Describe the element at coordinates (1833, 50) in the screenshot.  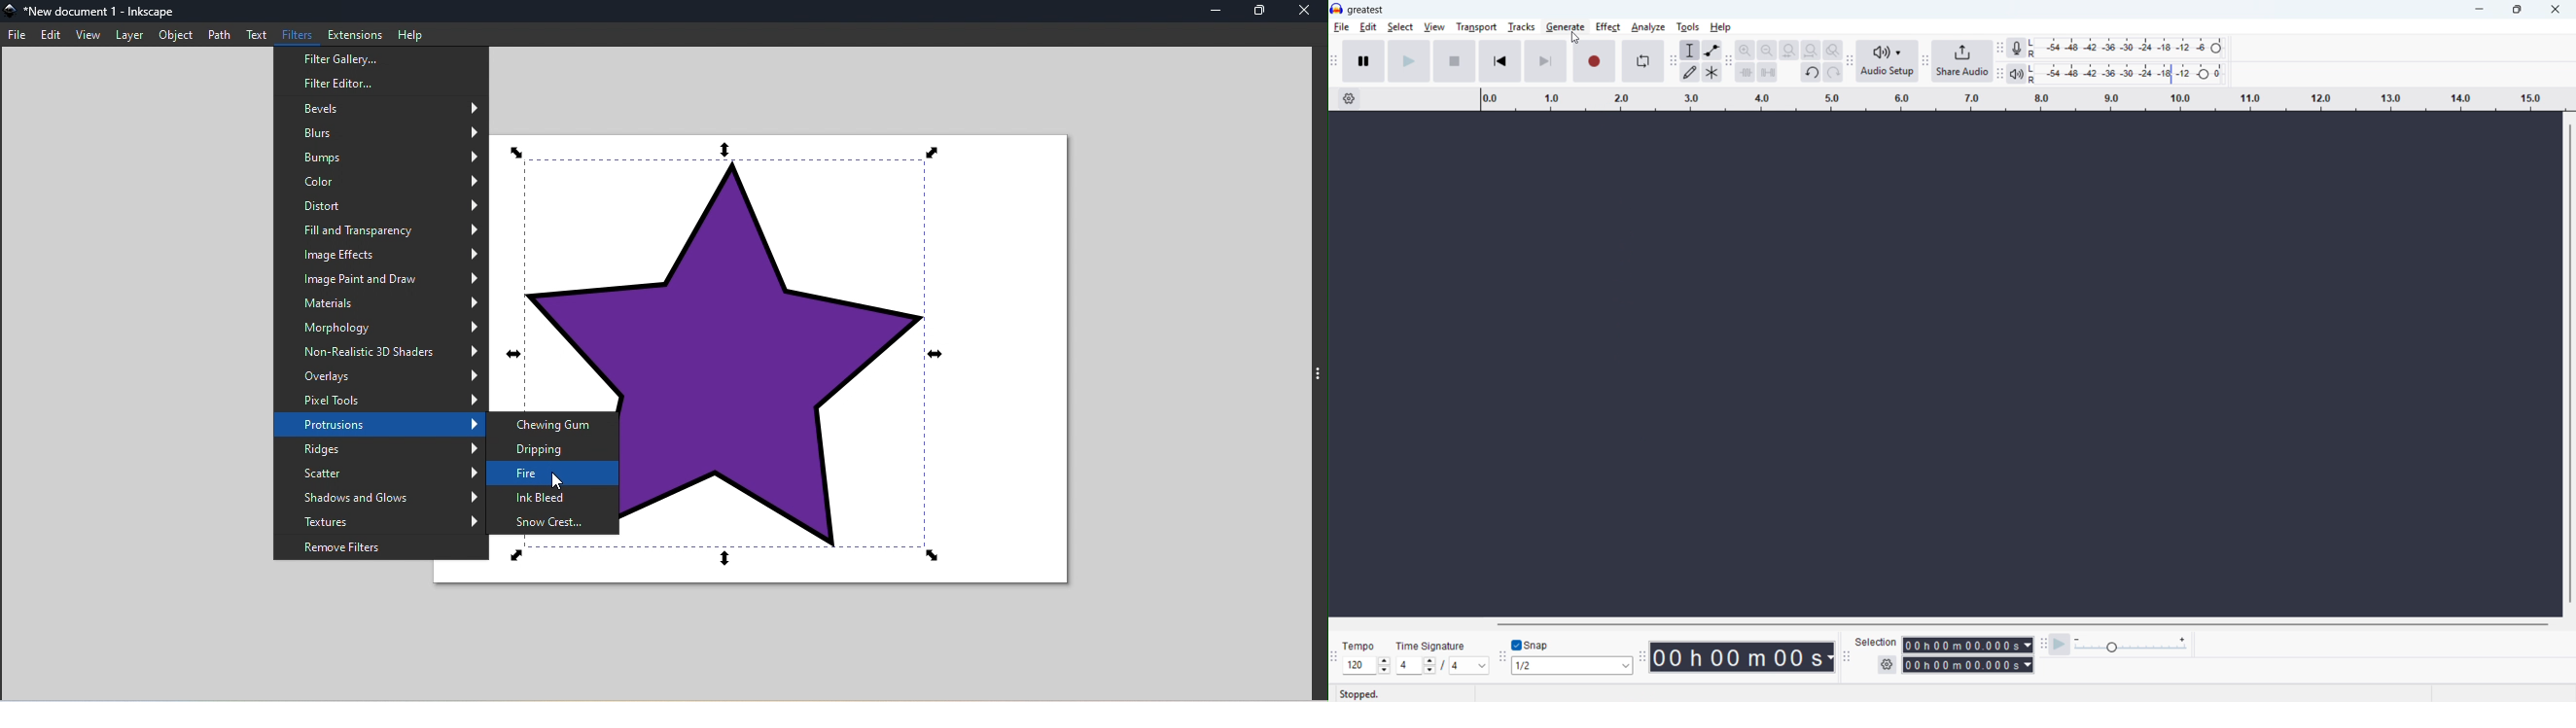
I see `toggle zoom` at that location.